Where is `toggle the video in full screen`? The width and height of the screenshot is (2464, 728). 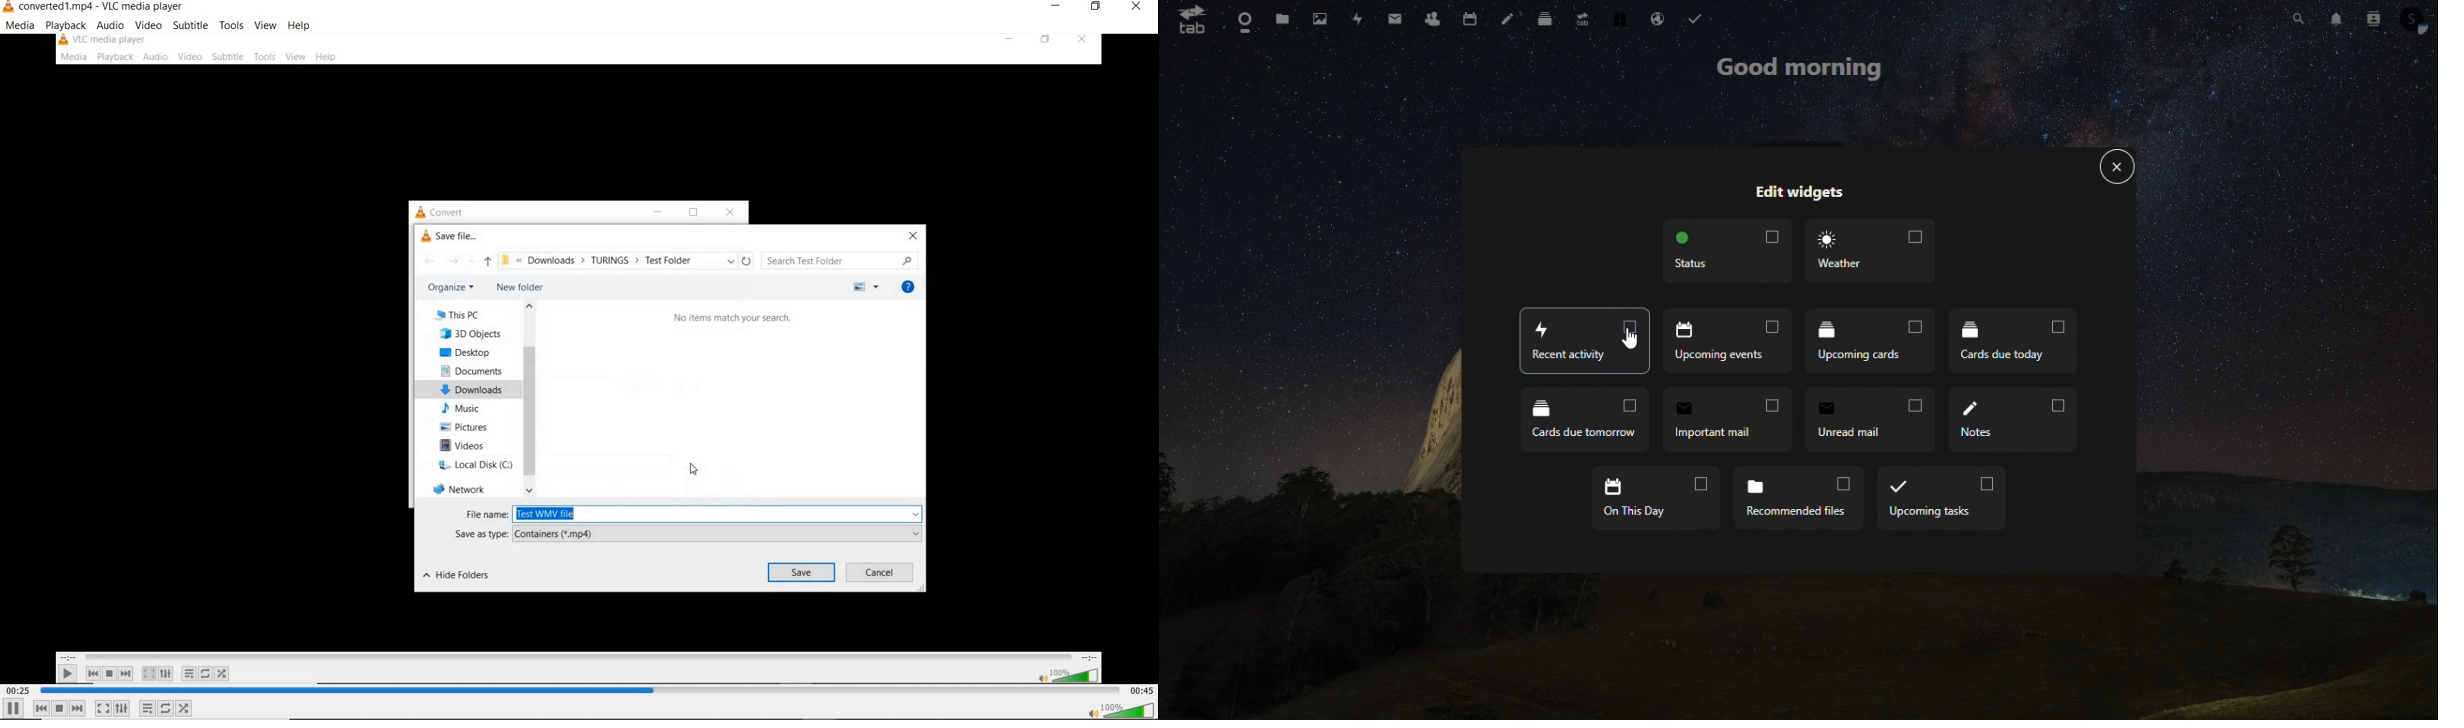 toggle the video in full screen is located at coordinates (103, 708).